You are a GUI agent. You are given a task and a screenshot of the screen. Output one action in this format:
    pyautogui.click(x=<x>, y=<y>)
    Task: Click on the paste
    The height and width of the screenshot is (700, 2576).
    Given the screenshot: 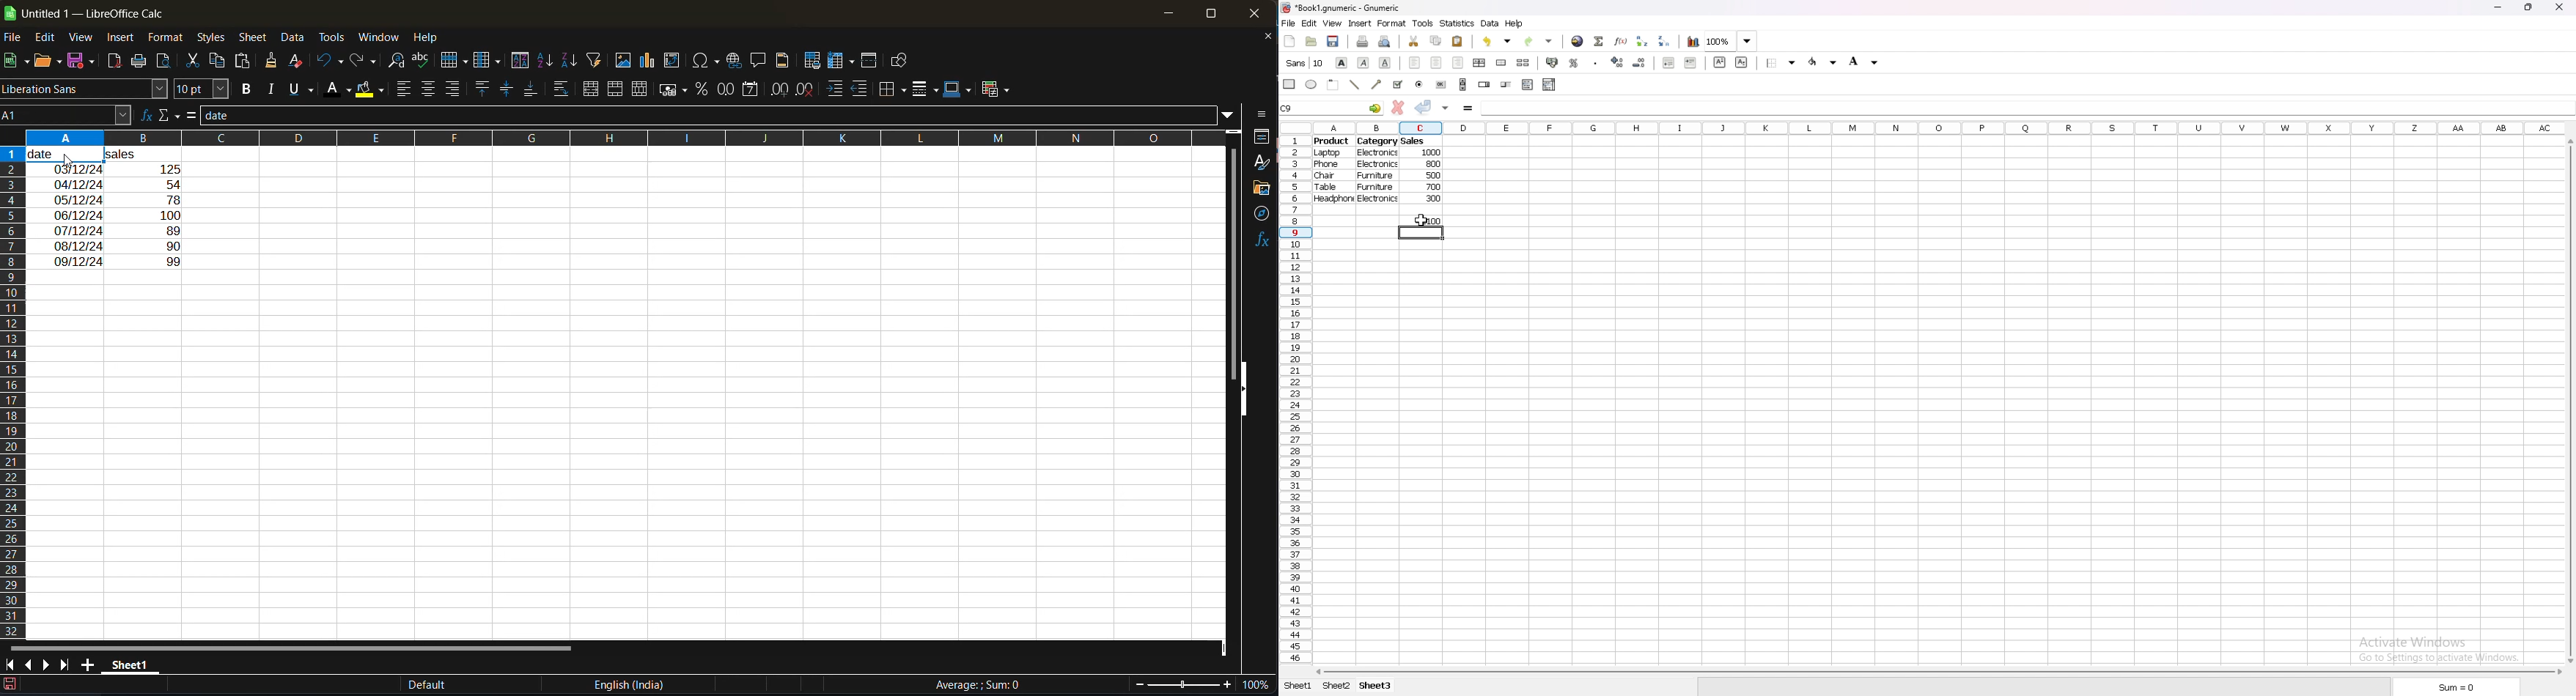 What is the action you would take?
    pyautogui.click(x=1458, y=41)
    